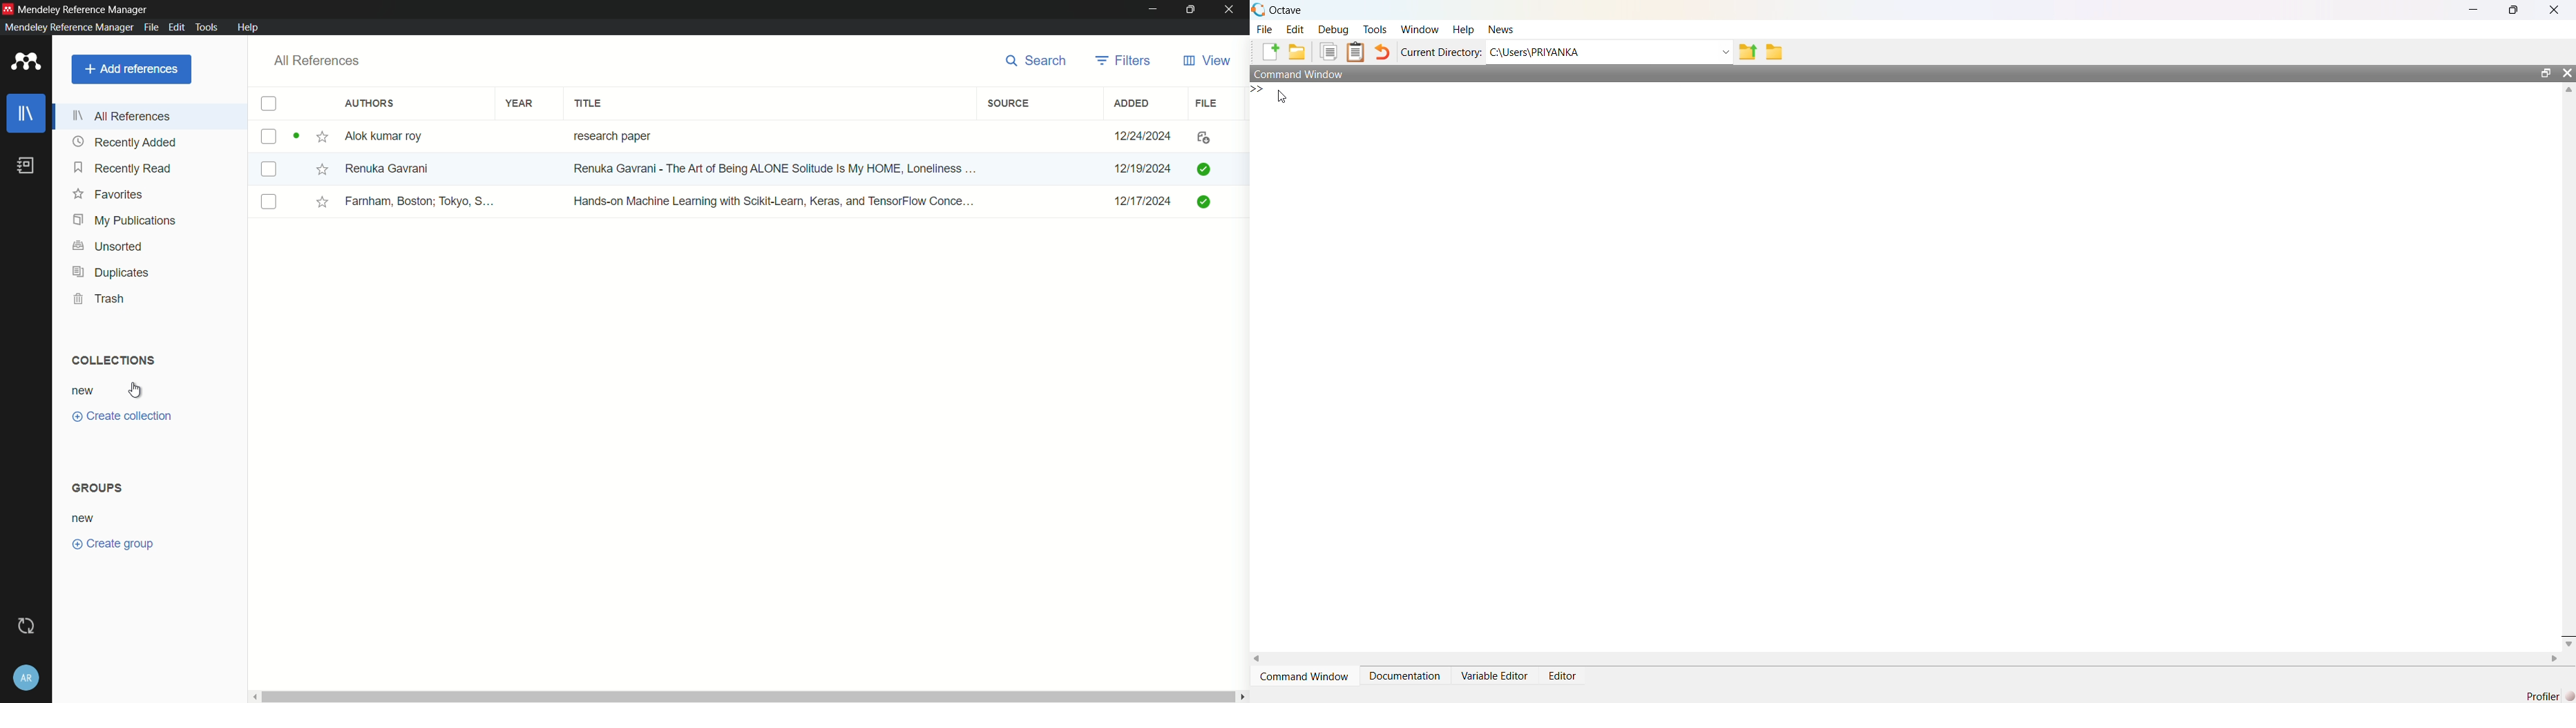 This screenshot has width=2576, height=728. I want to click on tools menu, so click(206, 27).